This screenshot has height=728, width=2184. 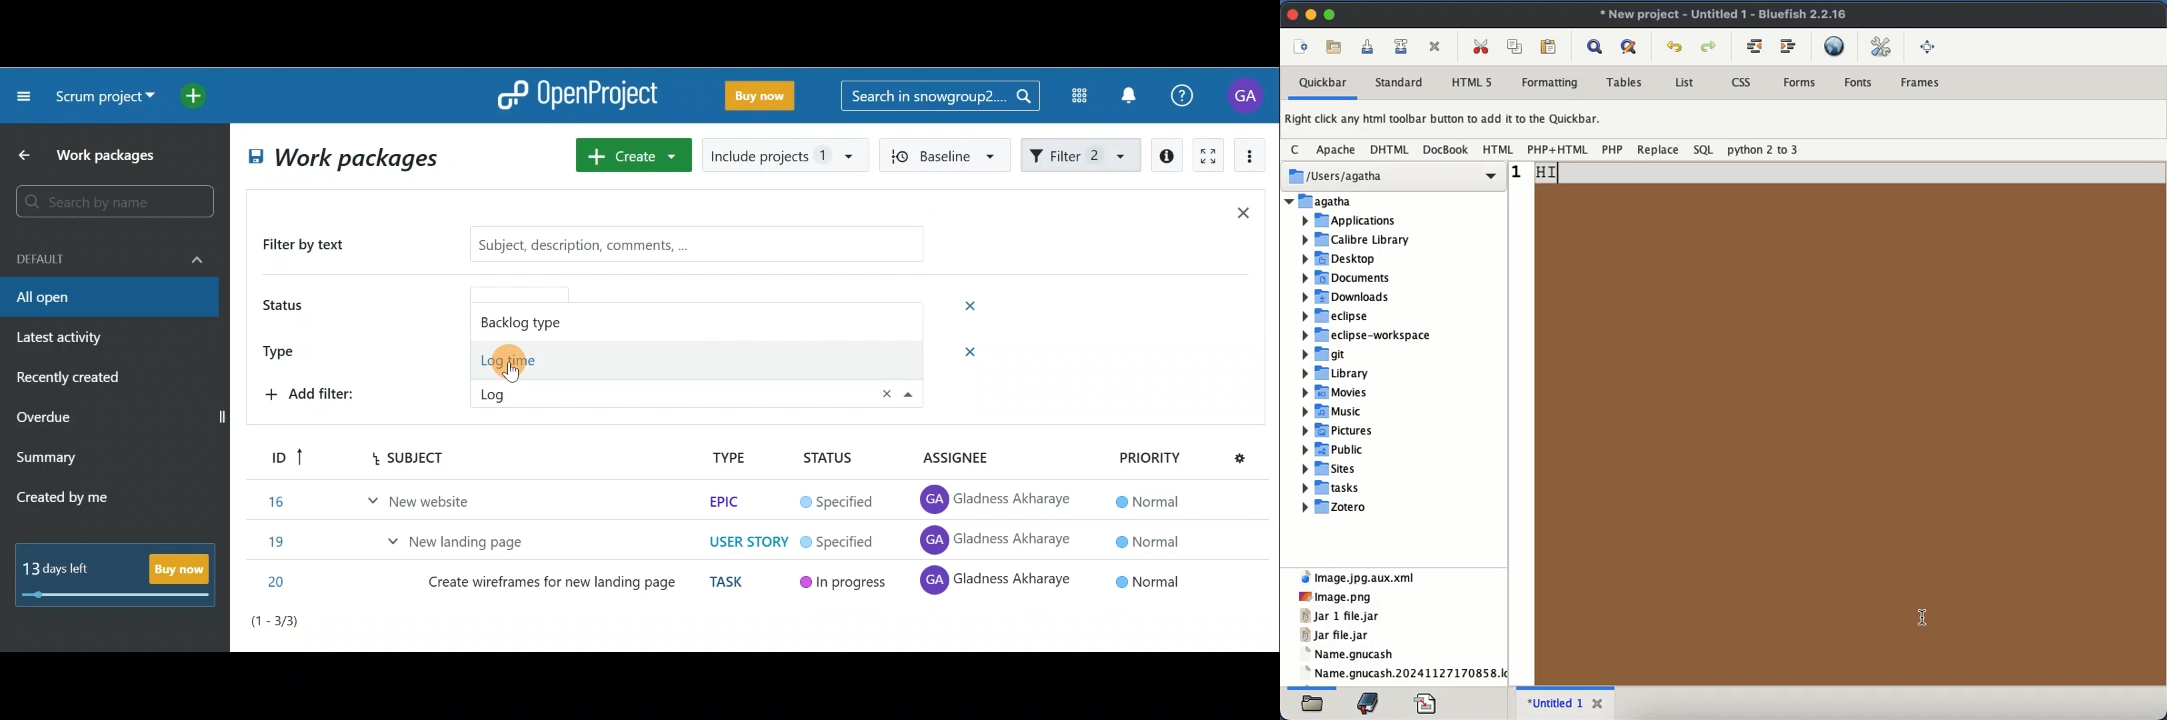 I want to click on Open quick add menu, so click(x=197, y=96).